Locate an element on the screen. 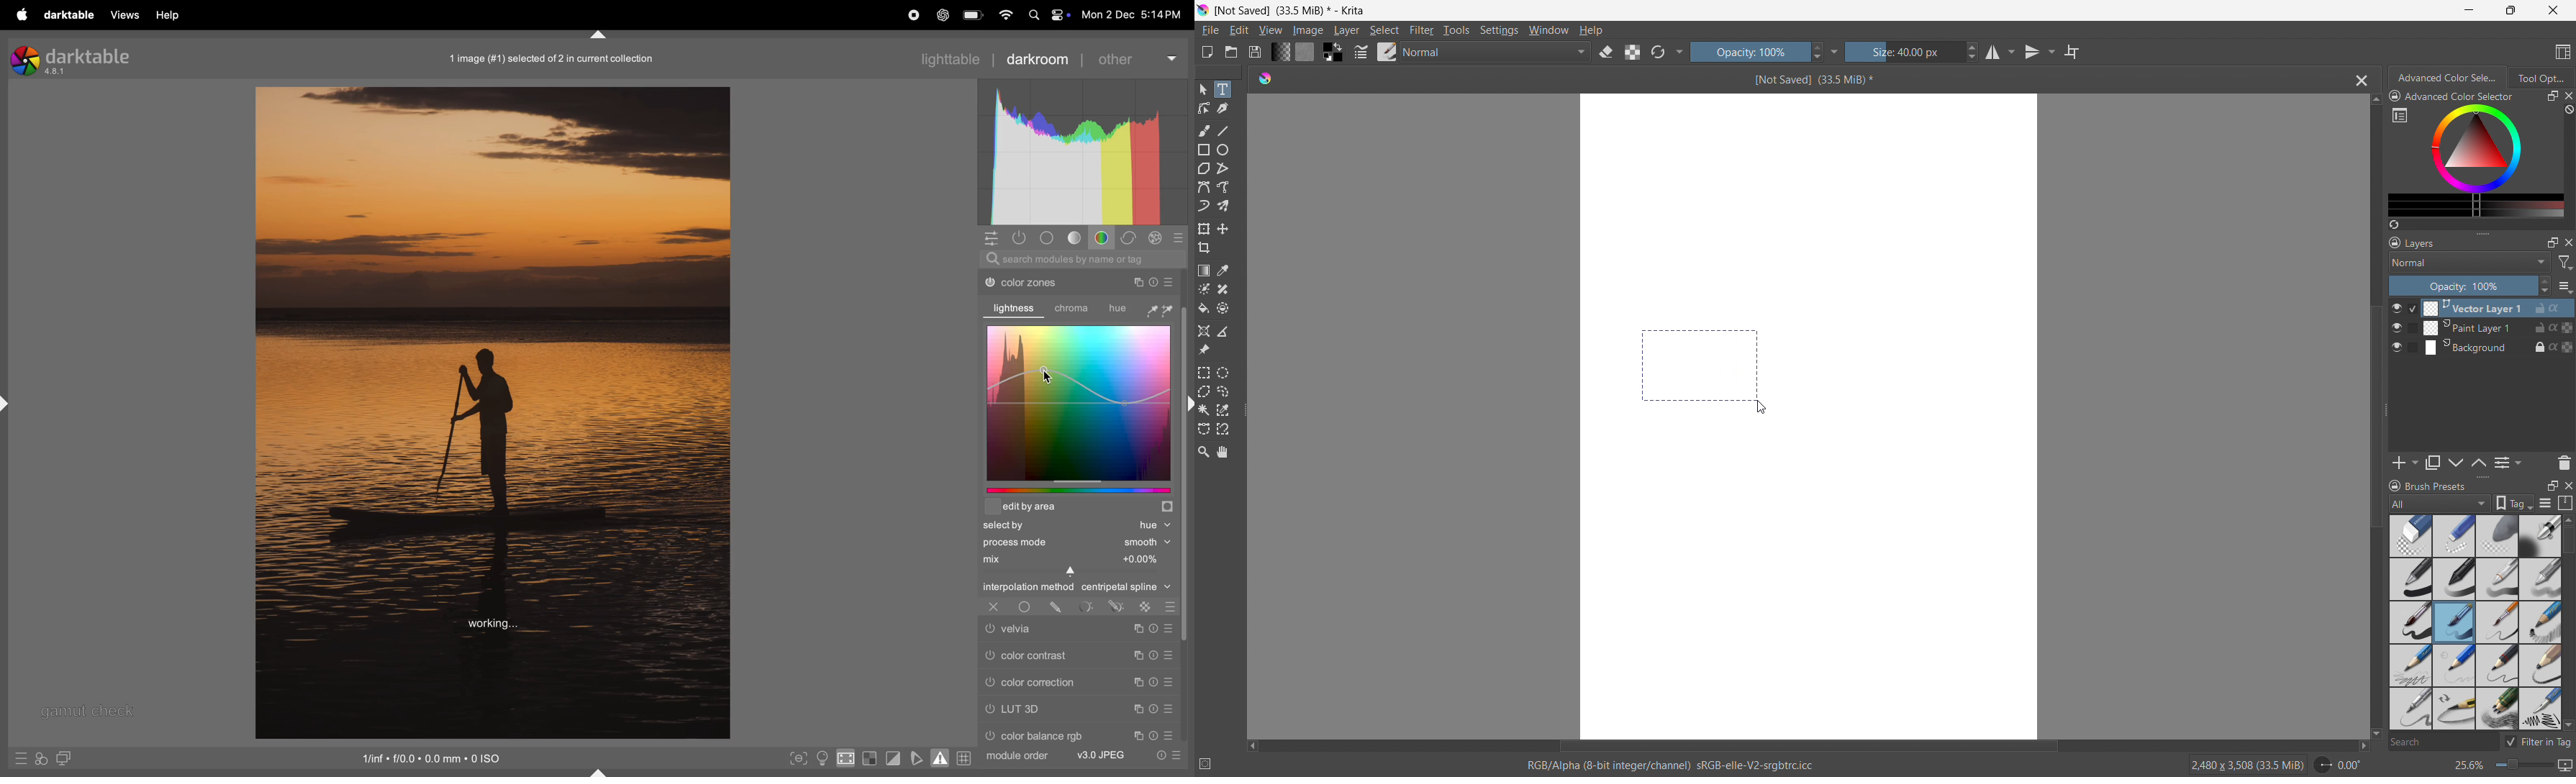  Timer is located at coordinates (1154, 709).